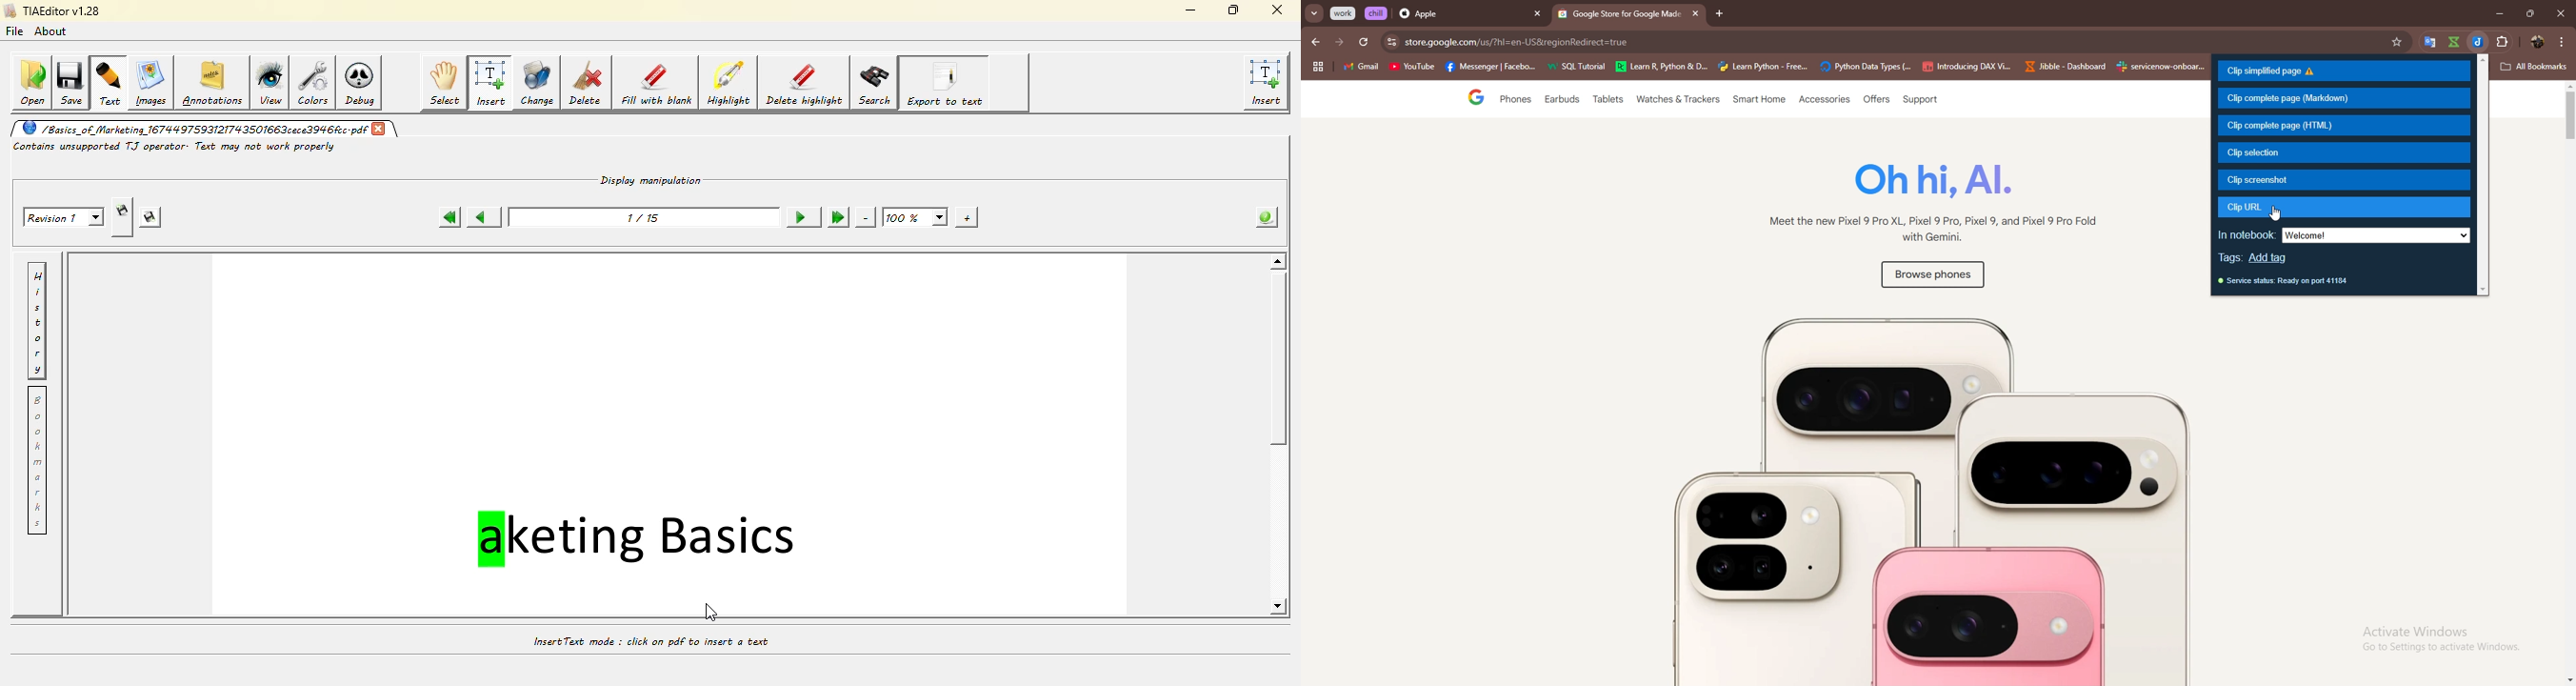 The width and height of the screenshot is (2576, 700). Describe the element at coordinates (2569, 384) in the screenshot. I see `scroll bar` at that location.